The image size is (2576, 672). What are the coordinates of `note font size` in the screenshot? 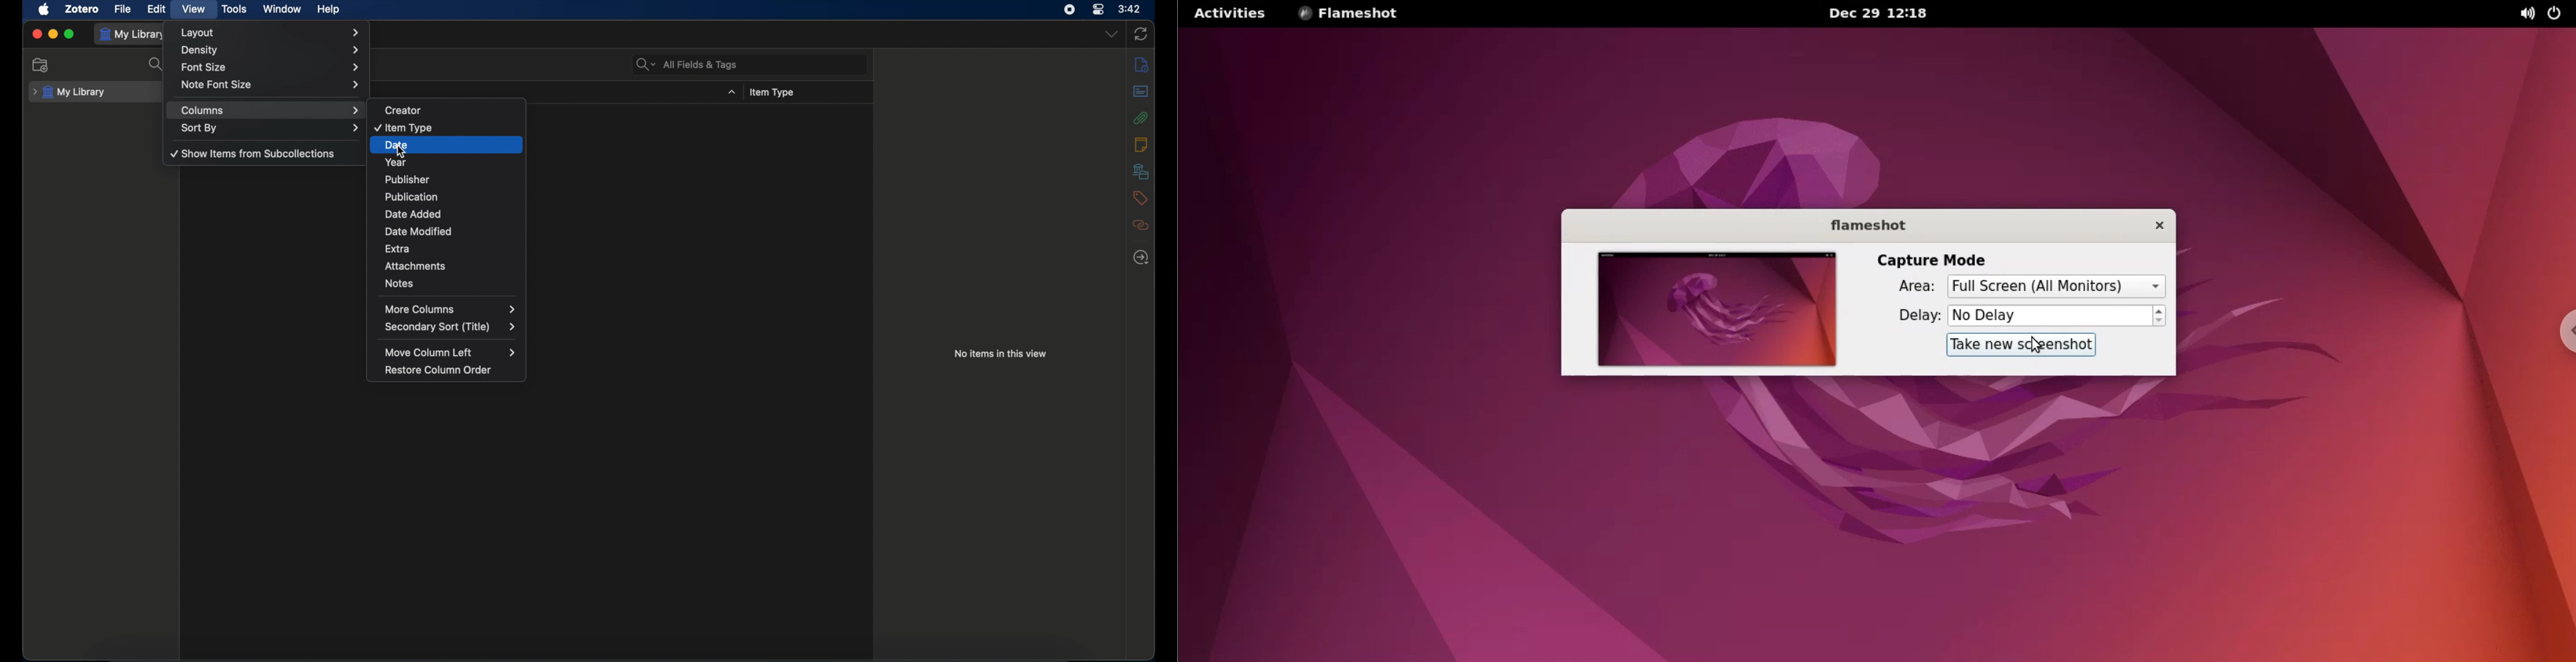 It's located at (273, 84).